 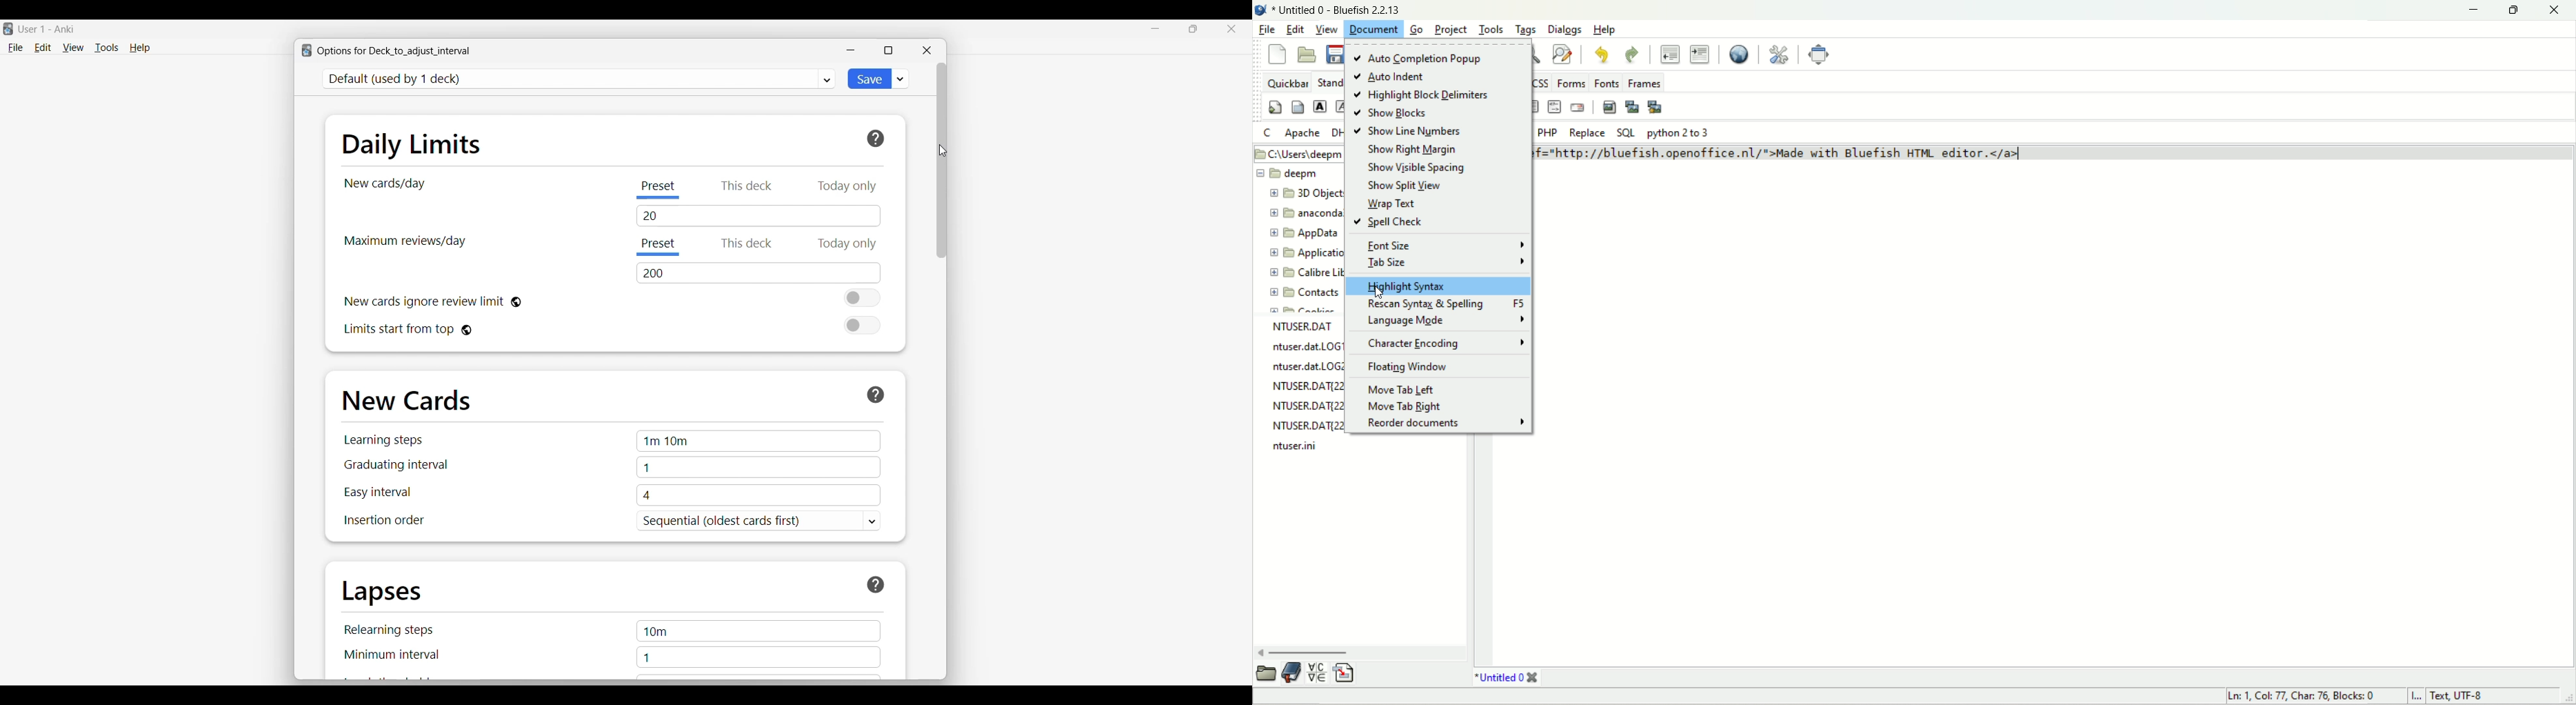 I want to click on Review limit info for new cards, so click(x=424, y=302).